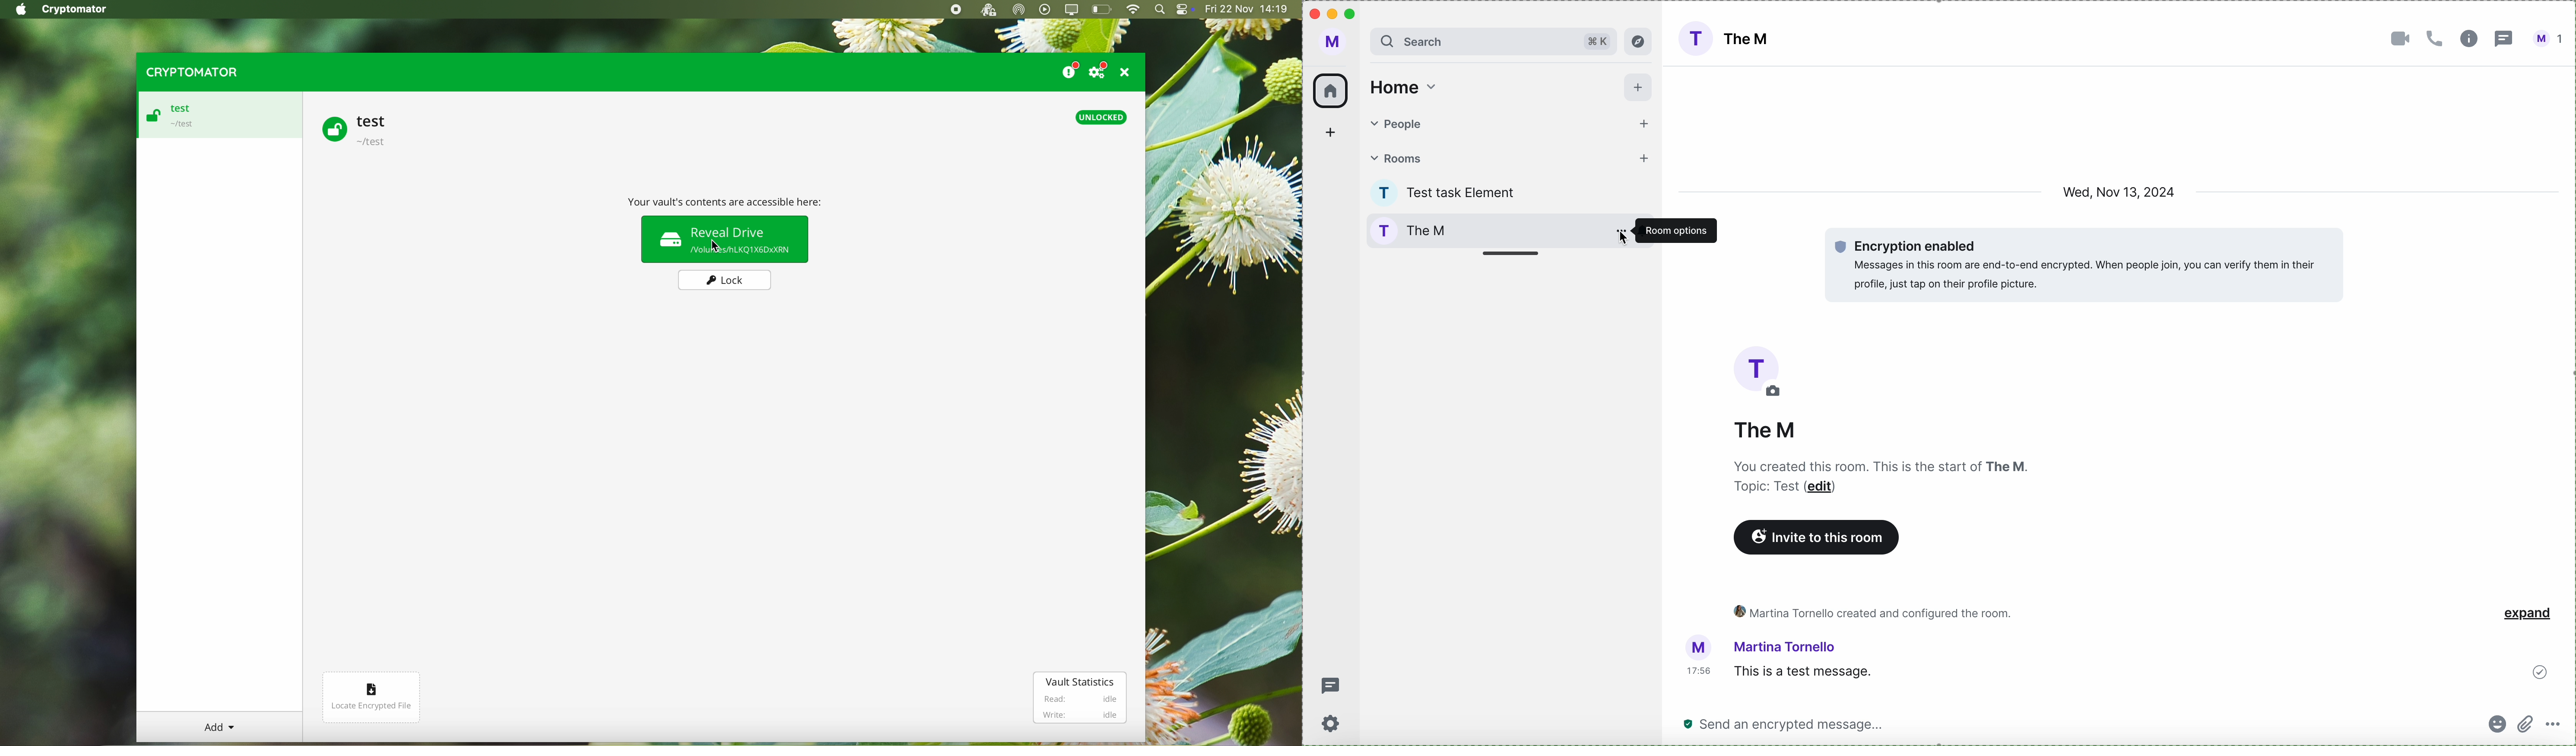 The width and height of the screenshot is (2576, 756). What do you see at coordinates (1074, 699) in the screenshot?
I see `Read: idle` at bounding box center [1074, 699].